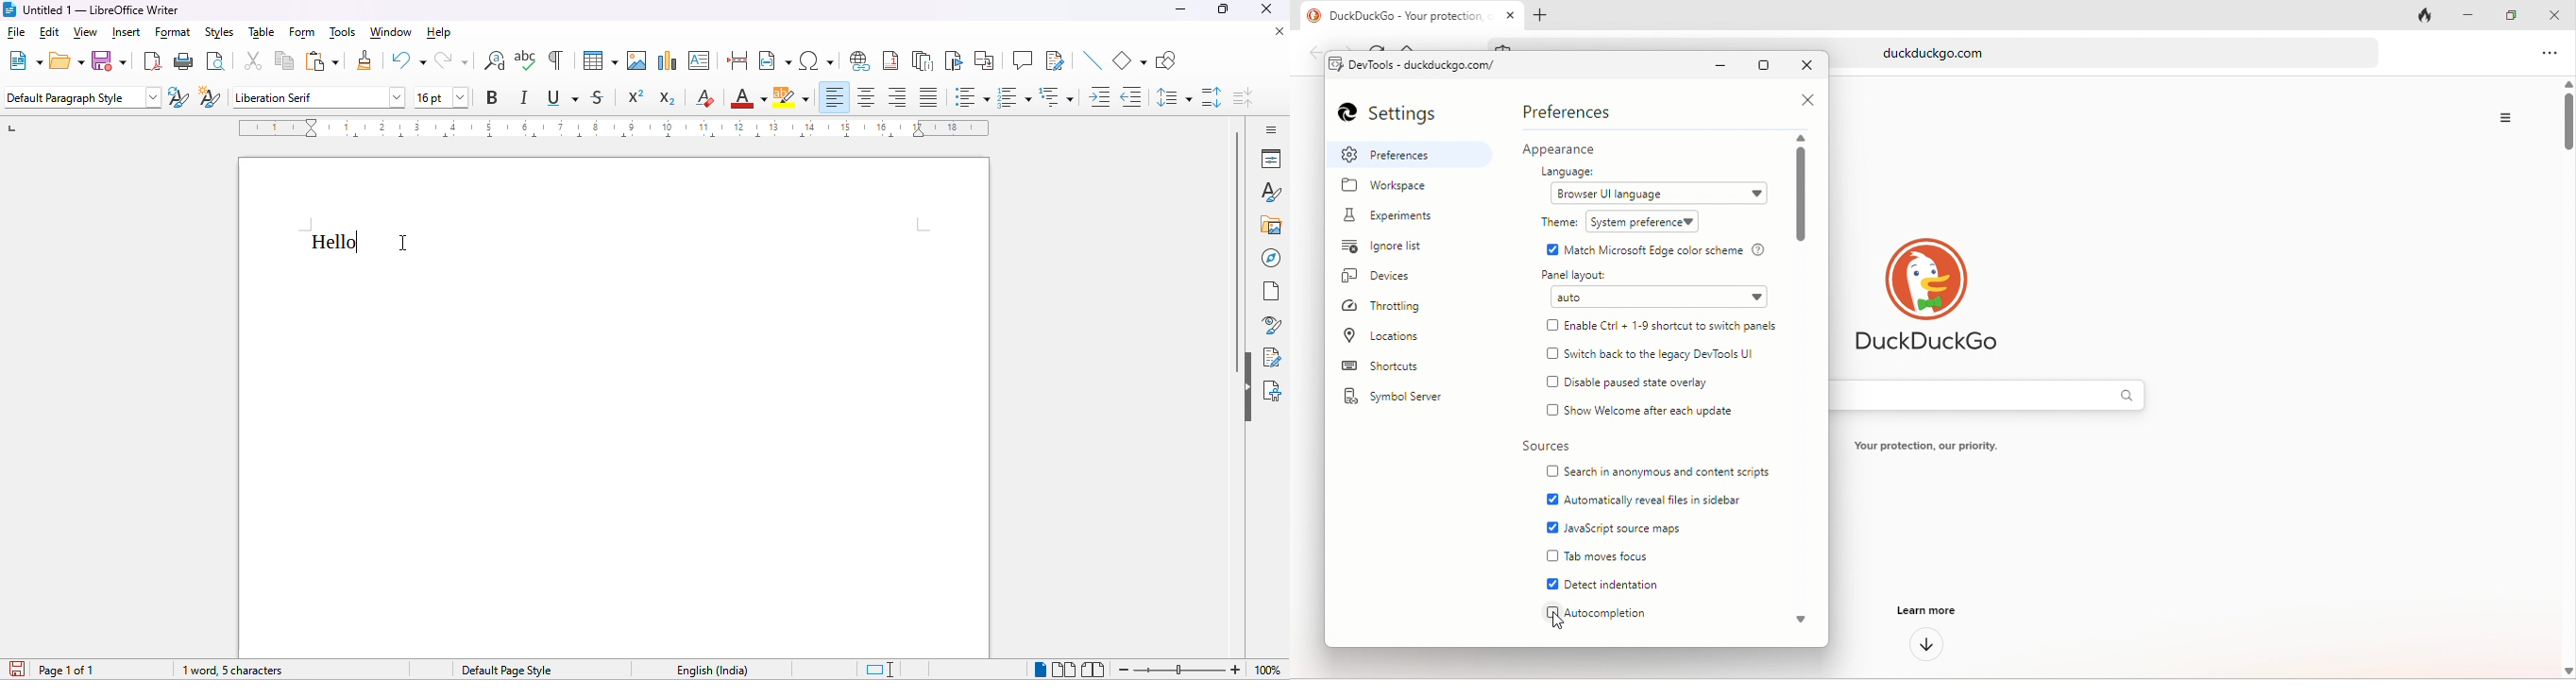 Image resolution: width=2576 pixels, height=700 pixels. I want to click on file, so click(15, 32).